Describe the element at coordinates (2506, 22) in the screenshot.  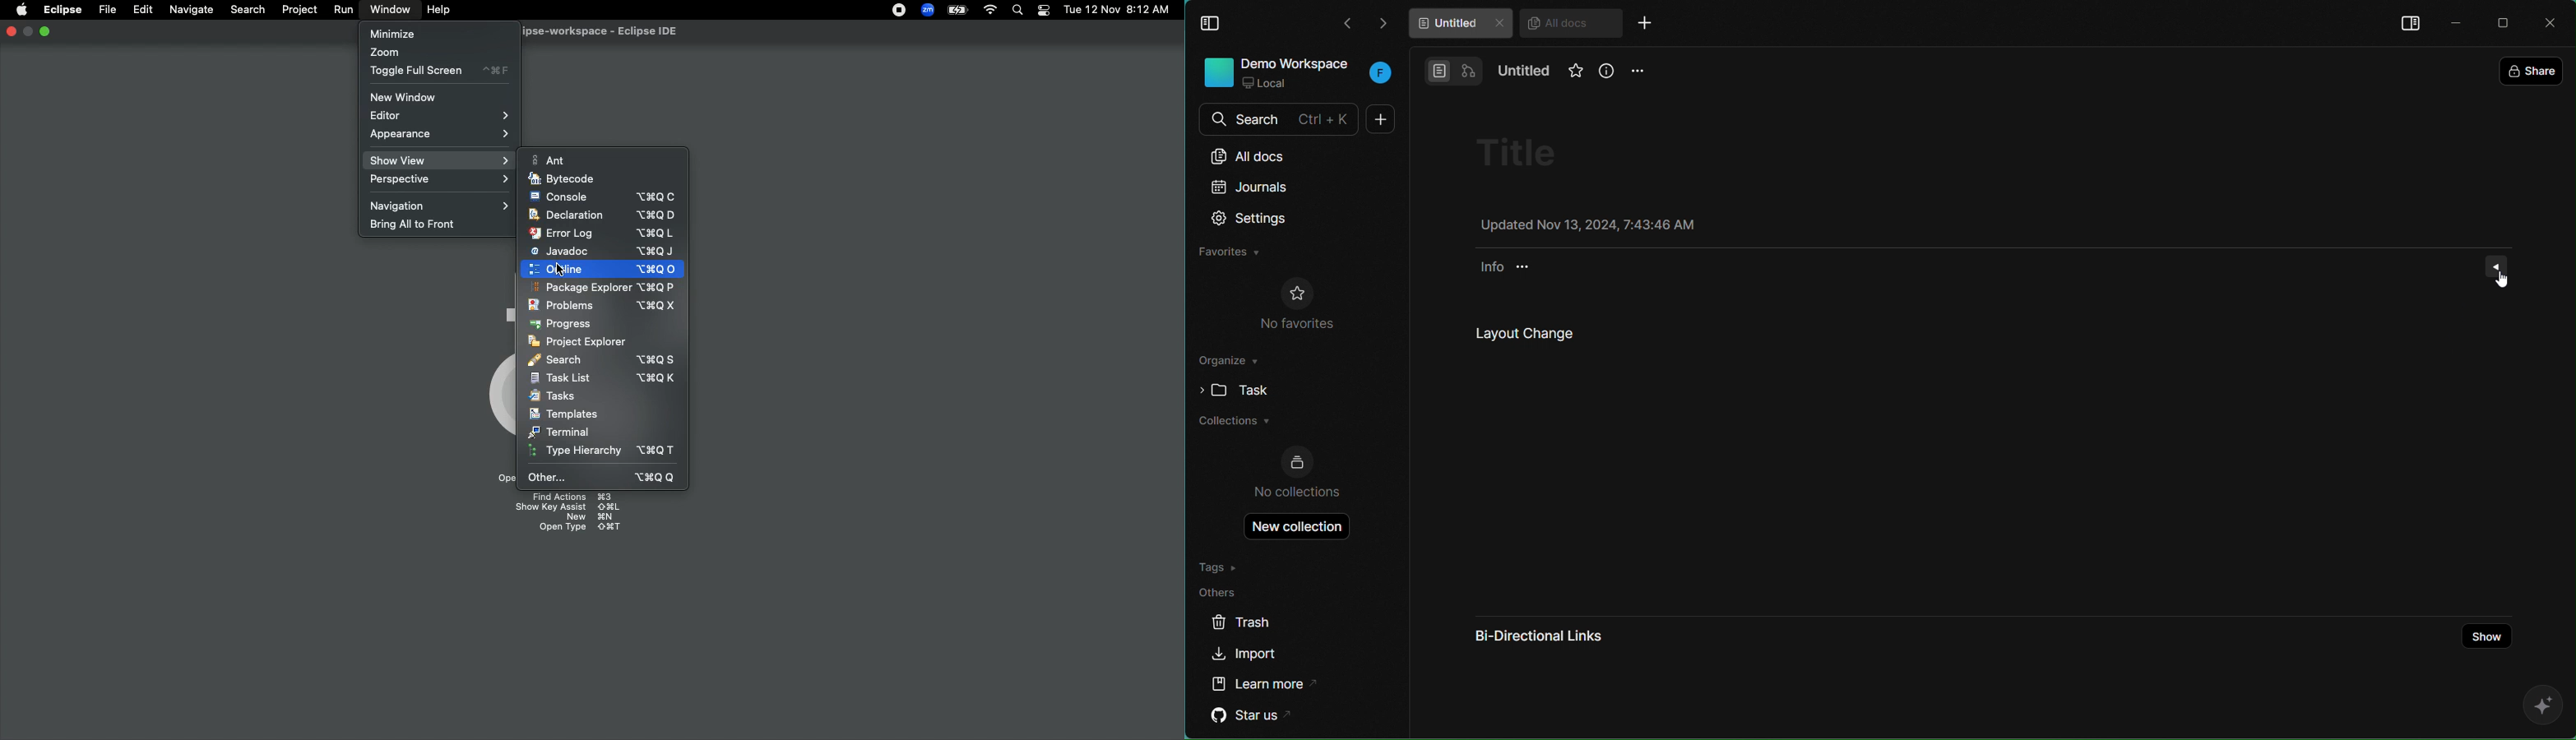
I see `maximize` at that location.